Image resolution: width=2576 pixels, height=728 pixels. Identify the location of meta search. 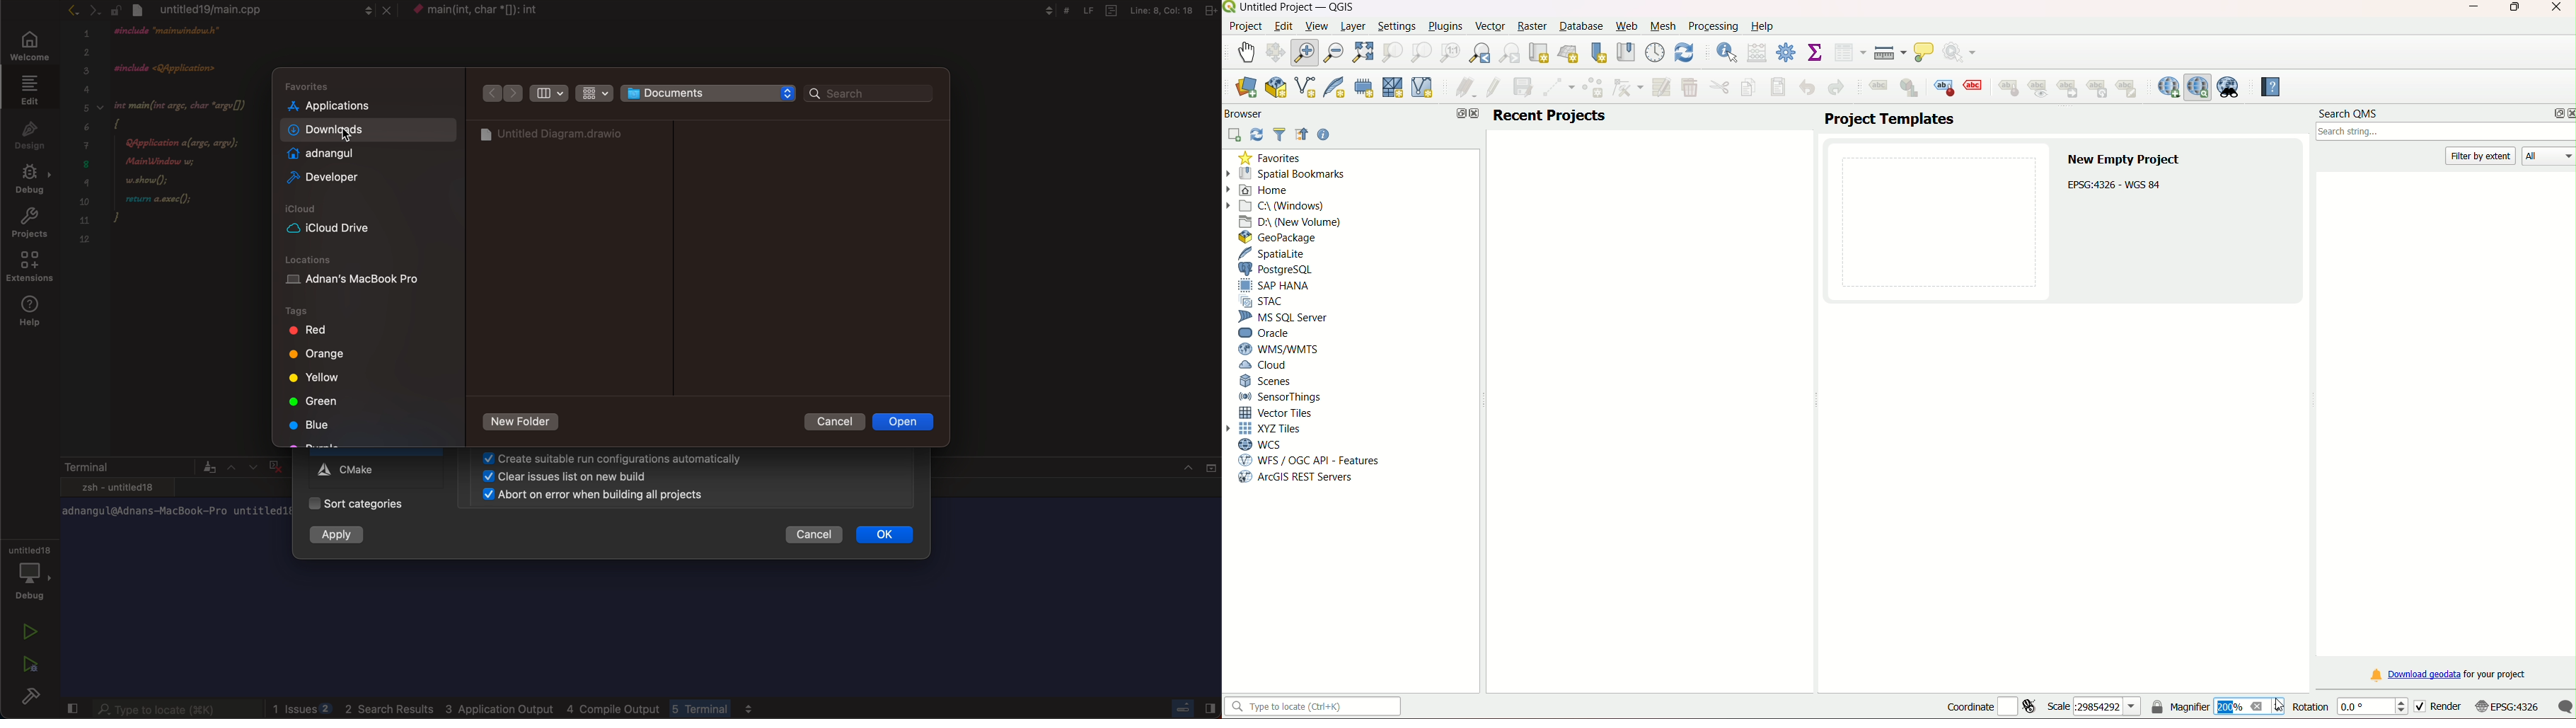
(2229, 87).